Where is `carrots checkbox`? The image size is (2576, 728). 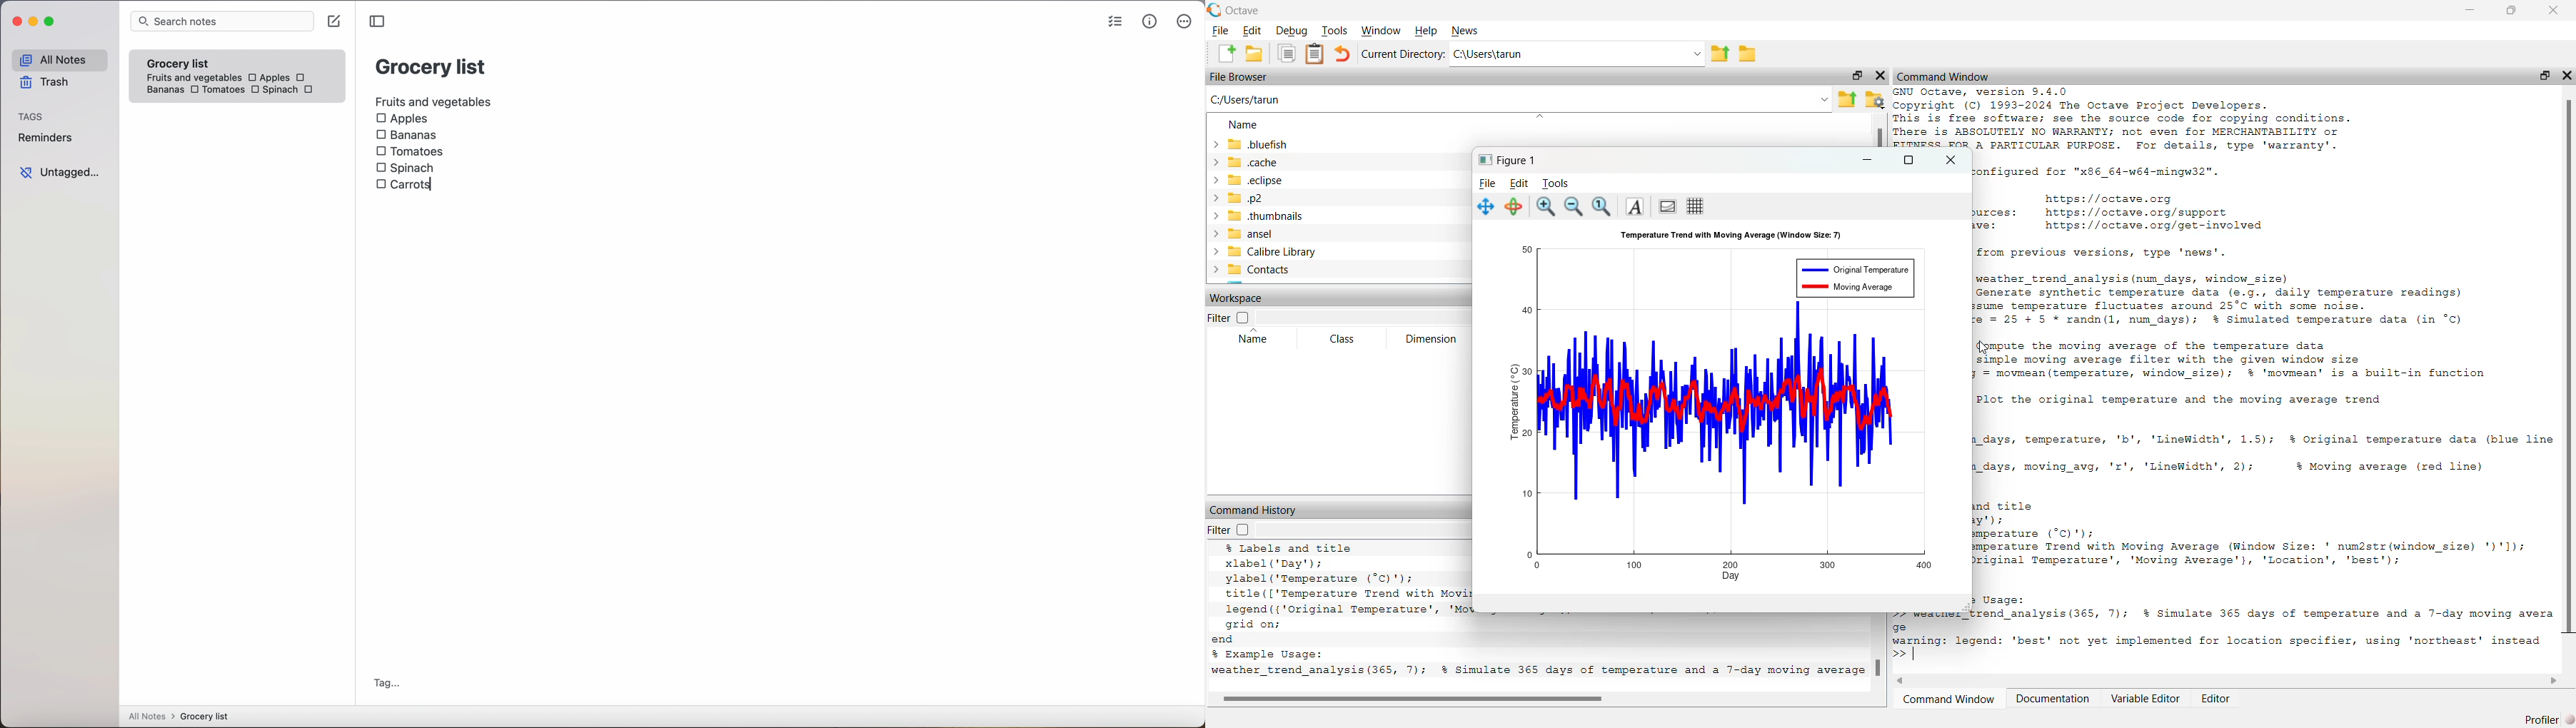
carrots checkbox is located at coordinates (407, 186).